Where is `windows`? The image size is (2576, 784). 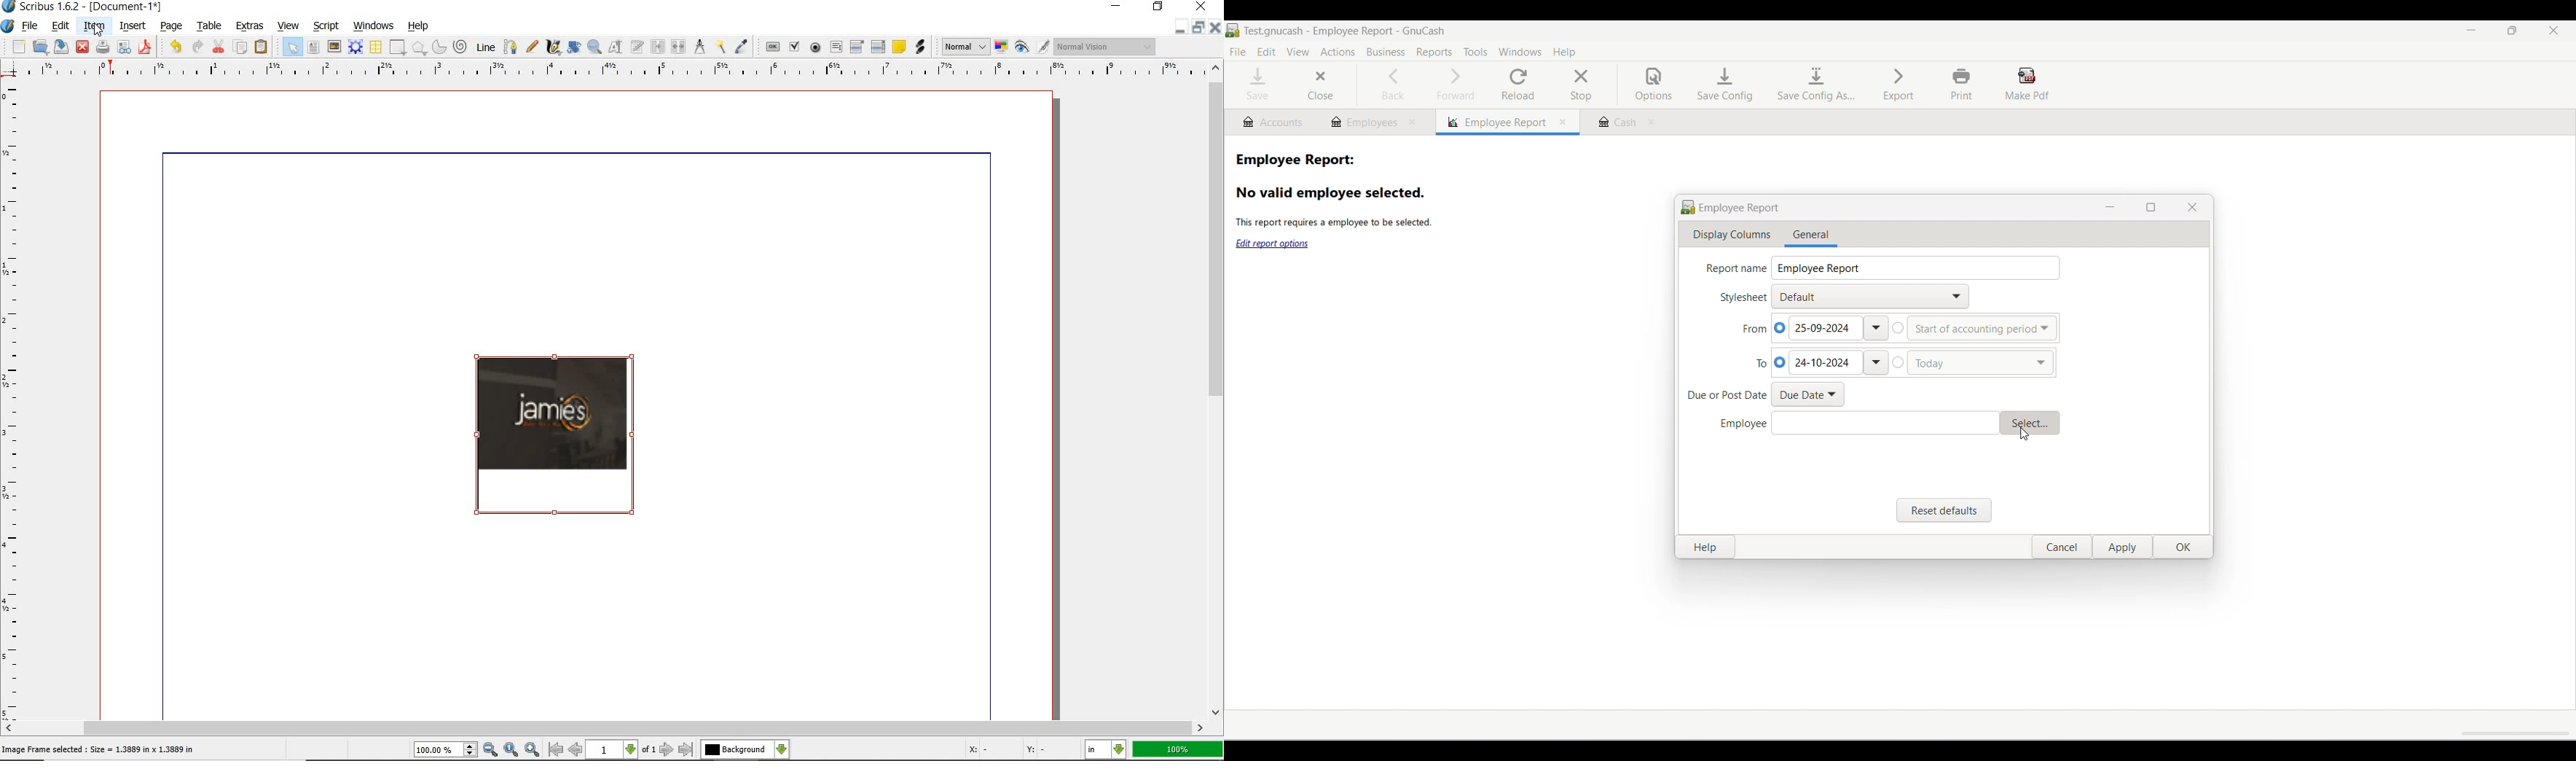 windows is located at coordinates (376, 25).